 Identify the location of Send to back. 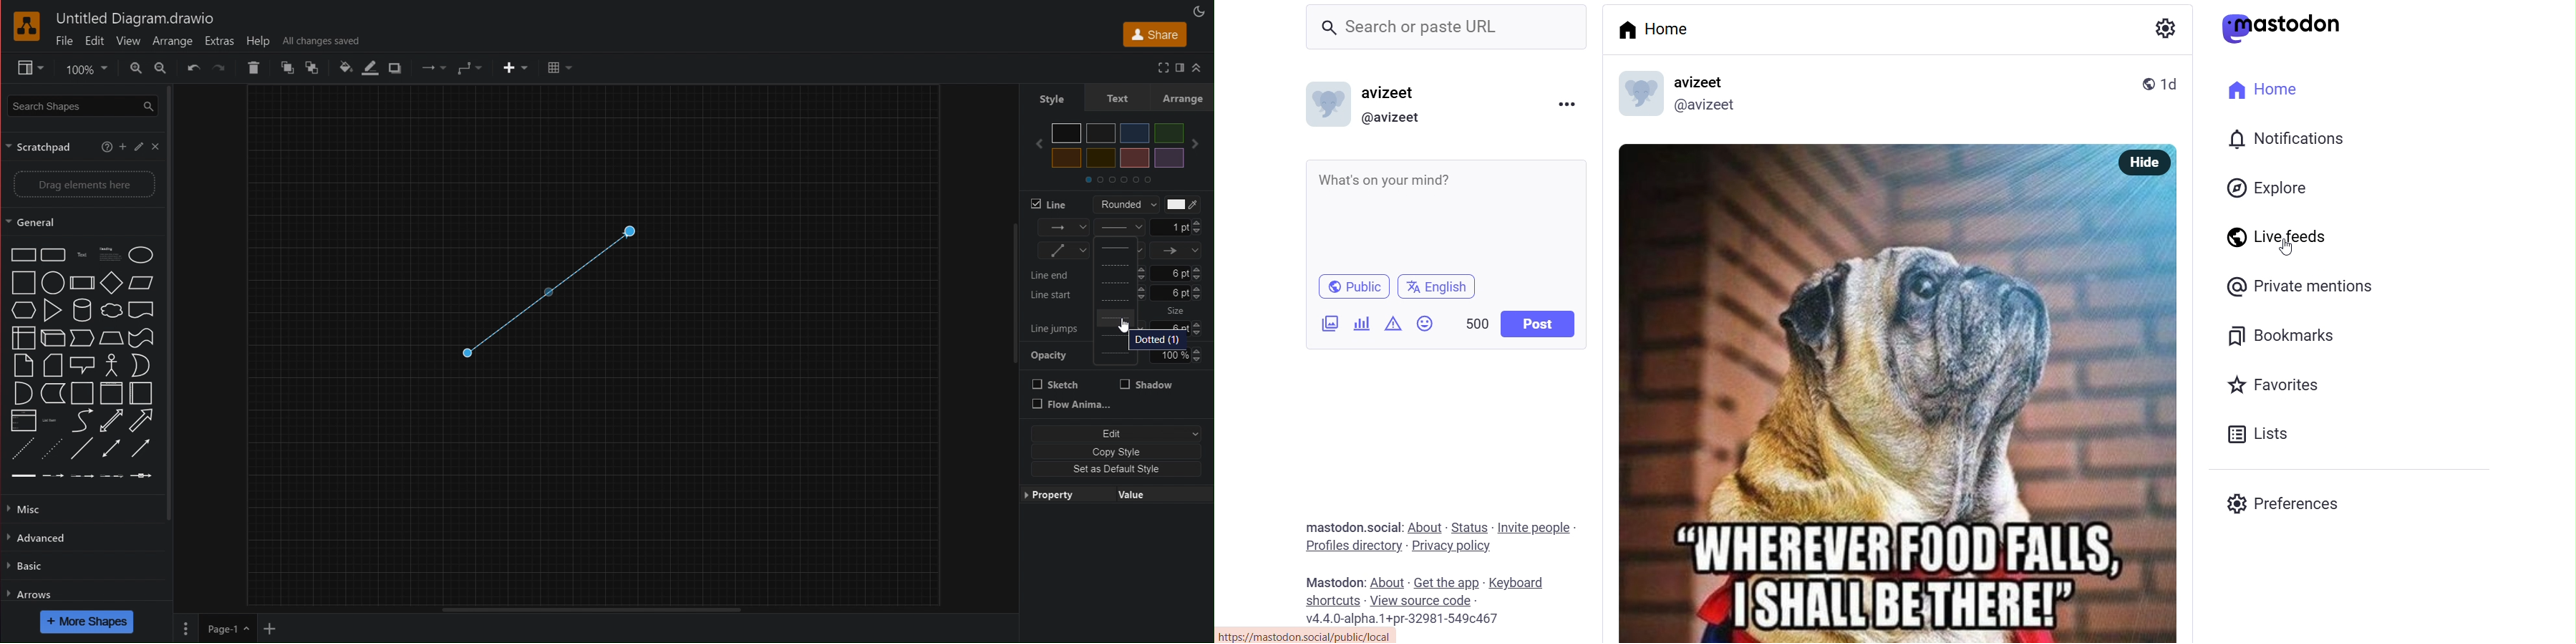
(314, 68).